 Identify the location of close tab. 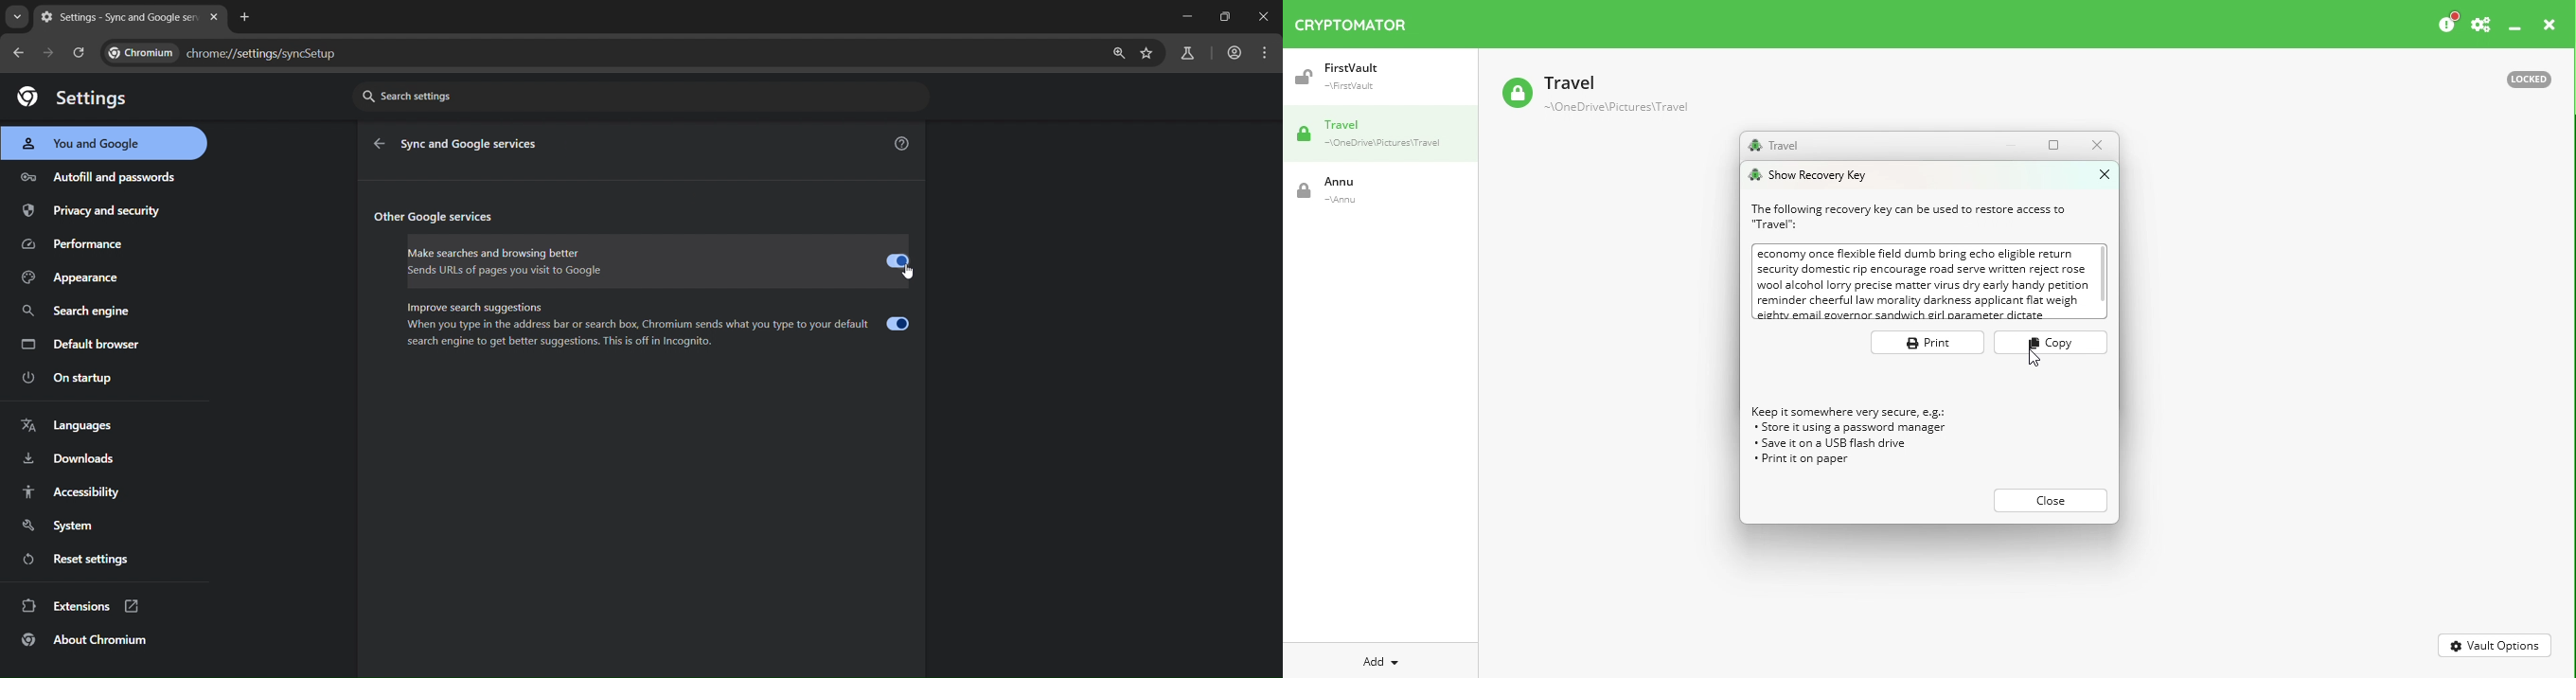
(213, 17).